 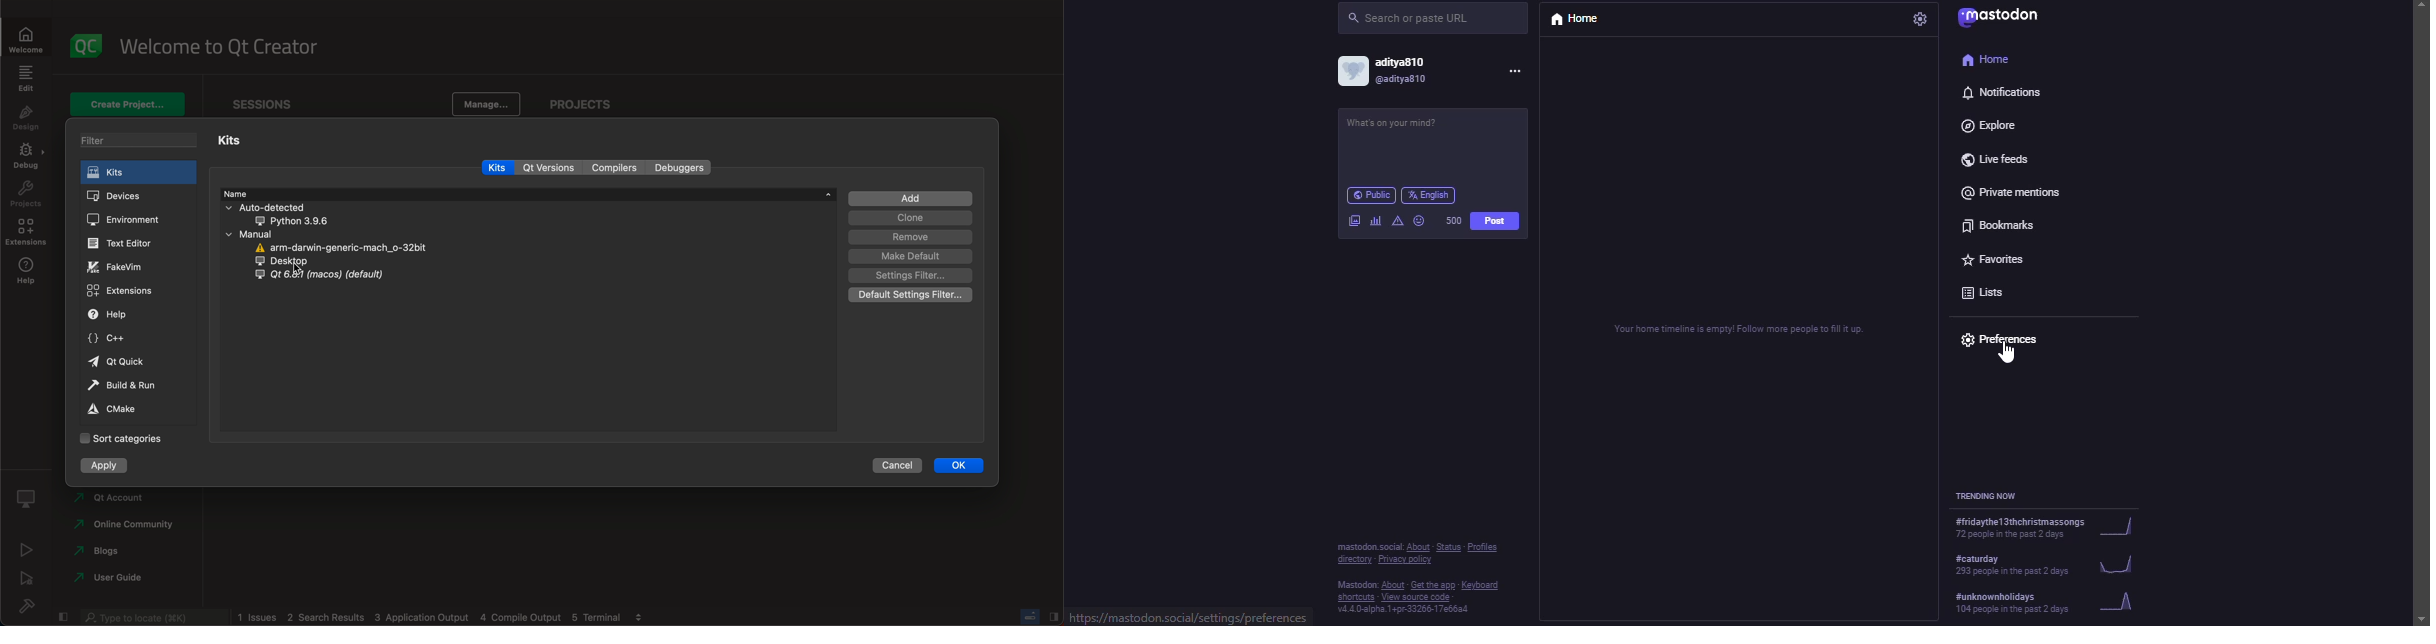 What do you see at coordinates (1998, 94) in the screenshot?
I see `notifications` at bounding box center [1998, 94].